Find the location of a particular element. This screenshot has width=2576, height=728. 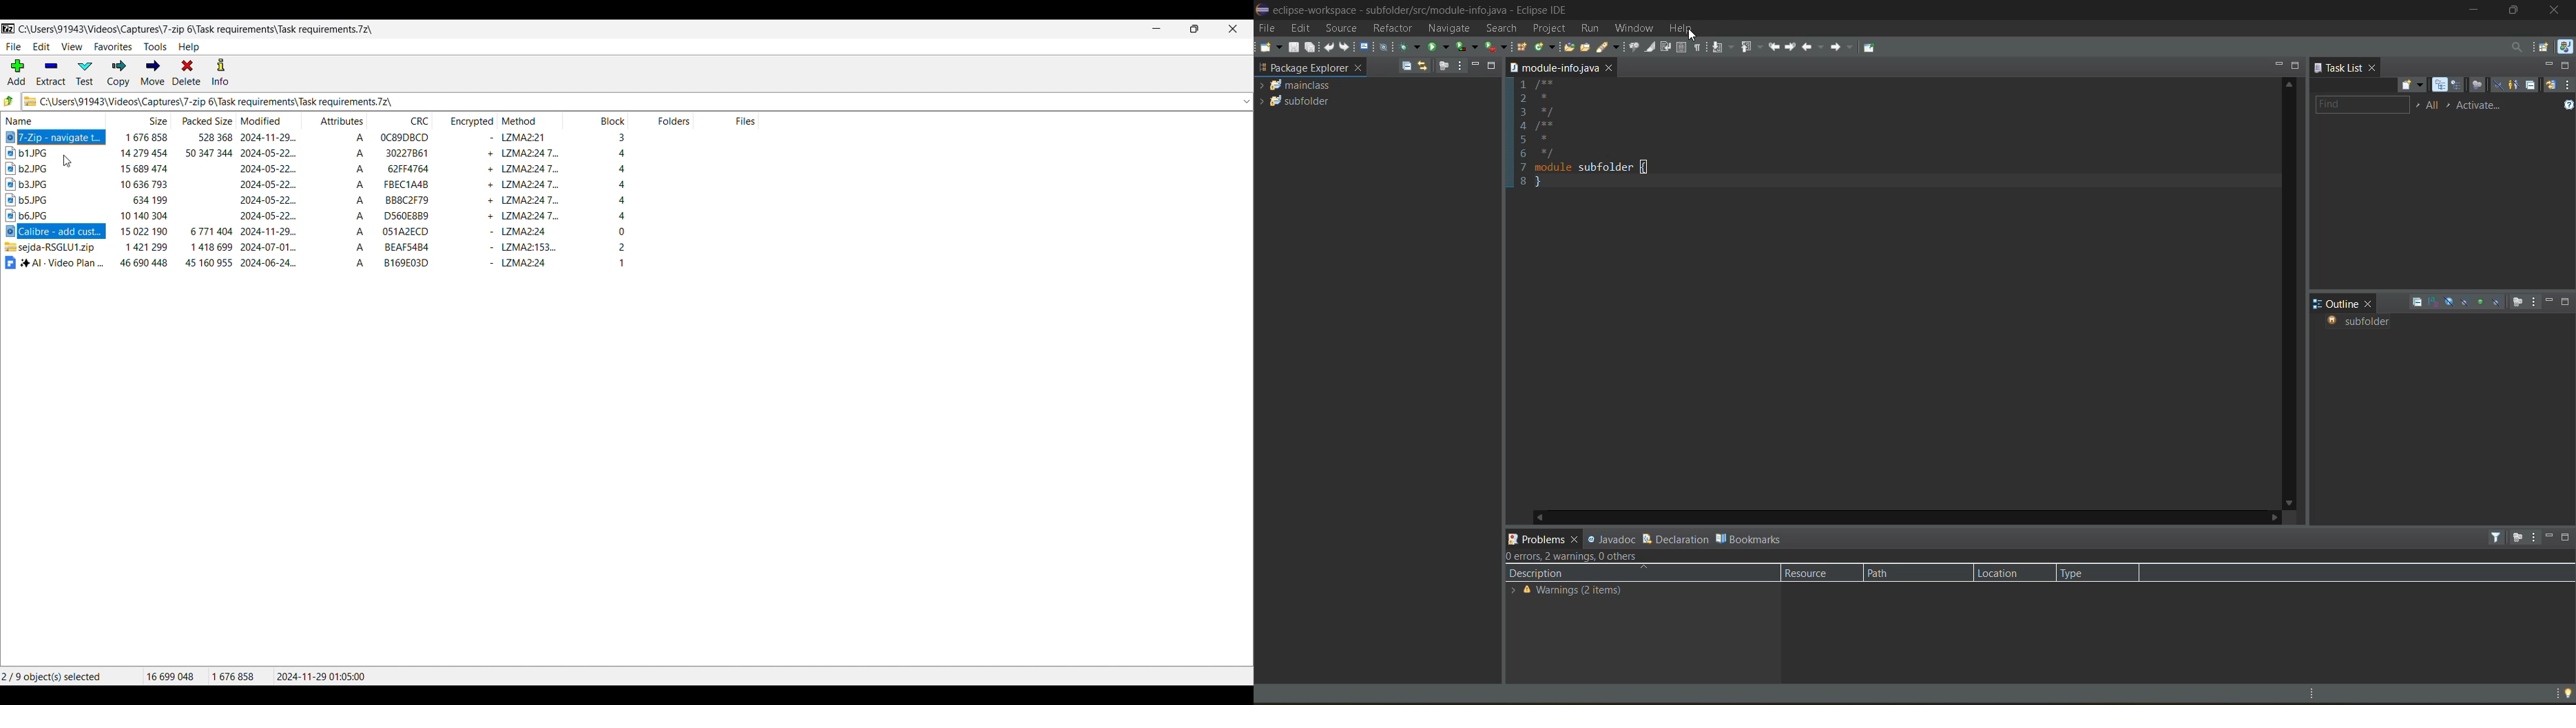

Subfolder is located at coordinates (1296, 103).